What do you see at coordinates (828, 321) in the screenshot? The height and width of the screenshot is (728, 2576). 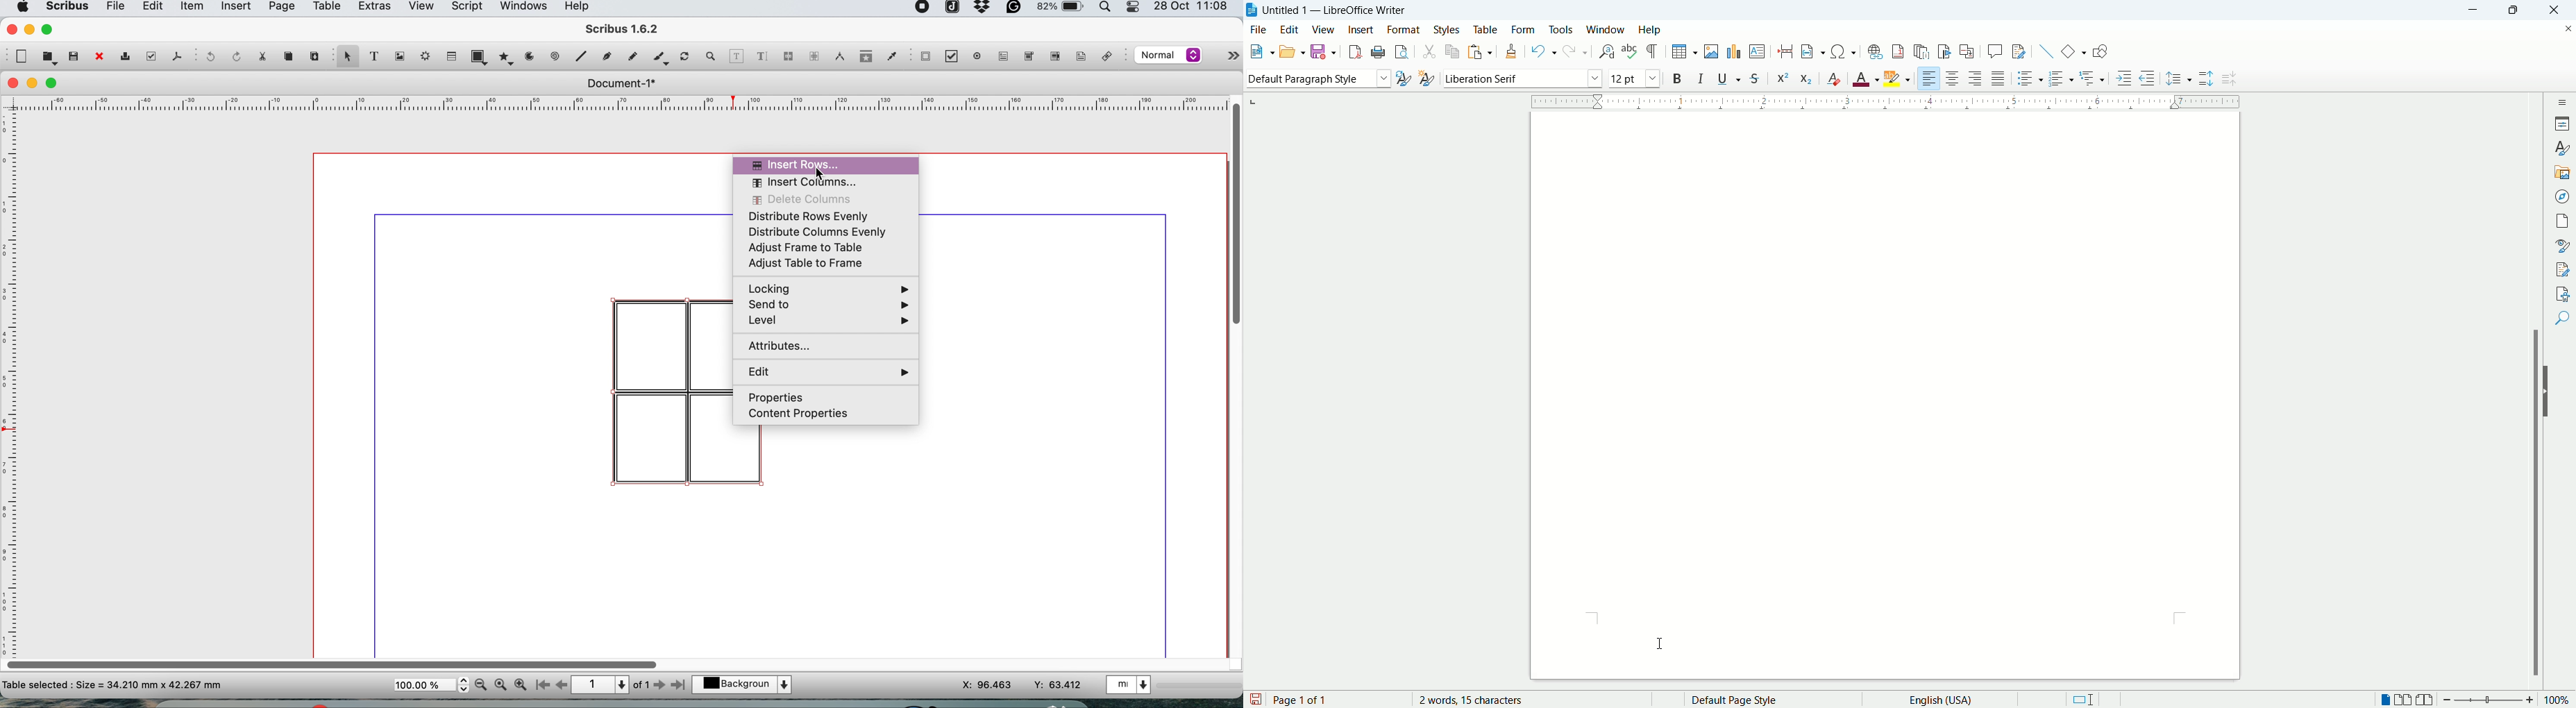 I see `level` at bounding box center [828, 321].